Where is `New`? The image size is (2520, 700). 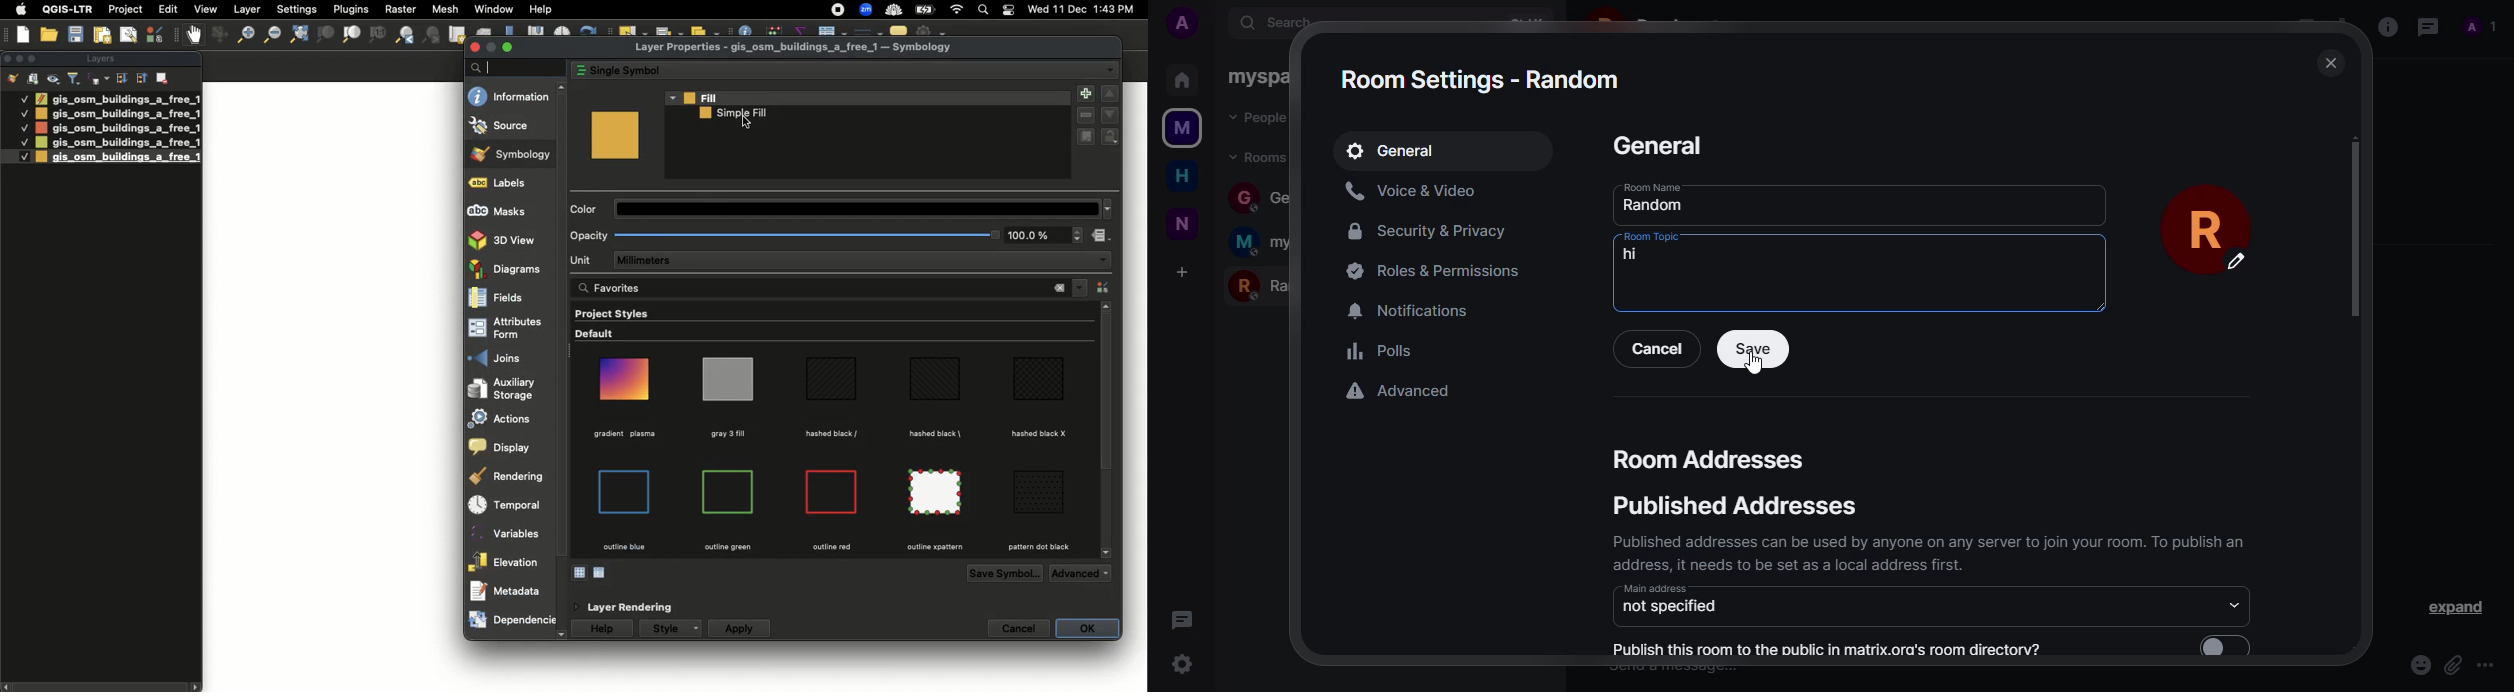
New is located at coordinates (24, 34).